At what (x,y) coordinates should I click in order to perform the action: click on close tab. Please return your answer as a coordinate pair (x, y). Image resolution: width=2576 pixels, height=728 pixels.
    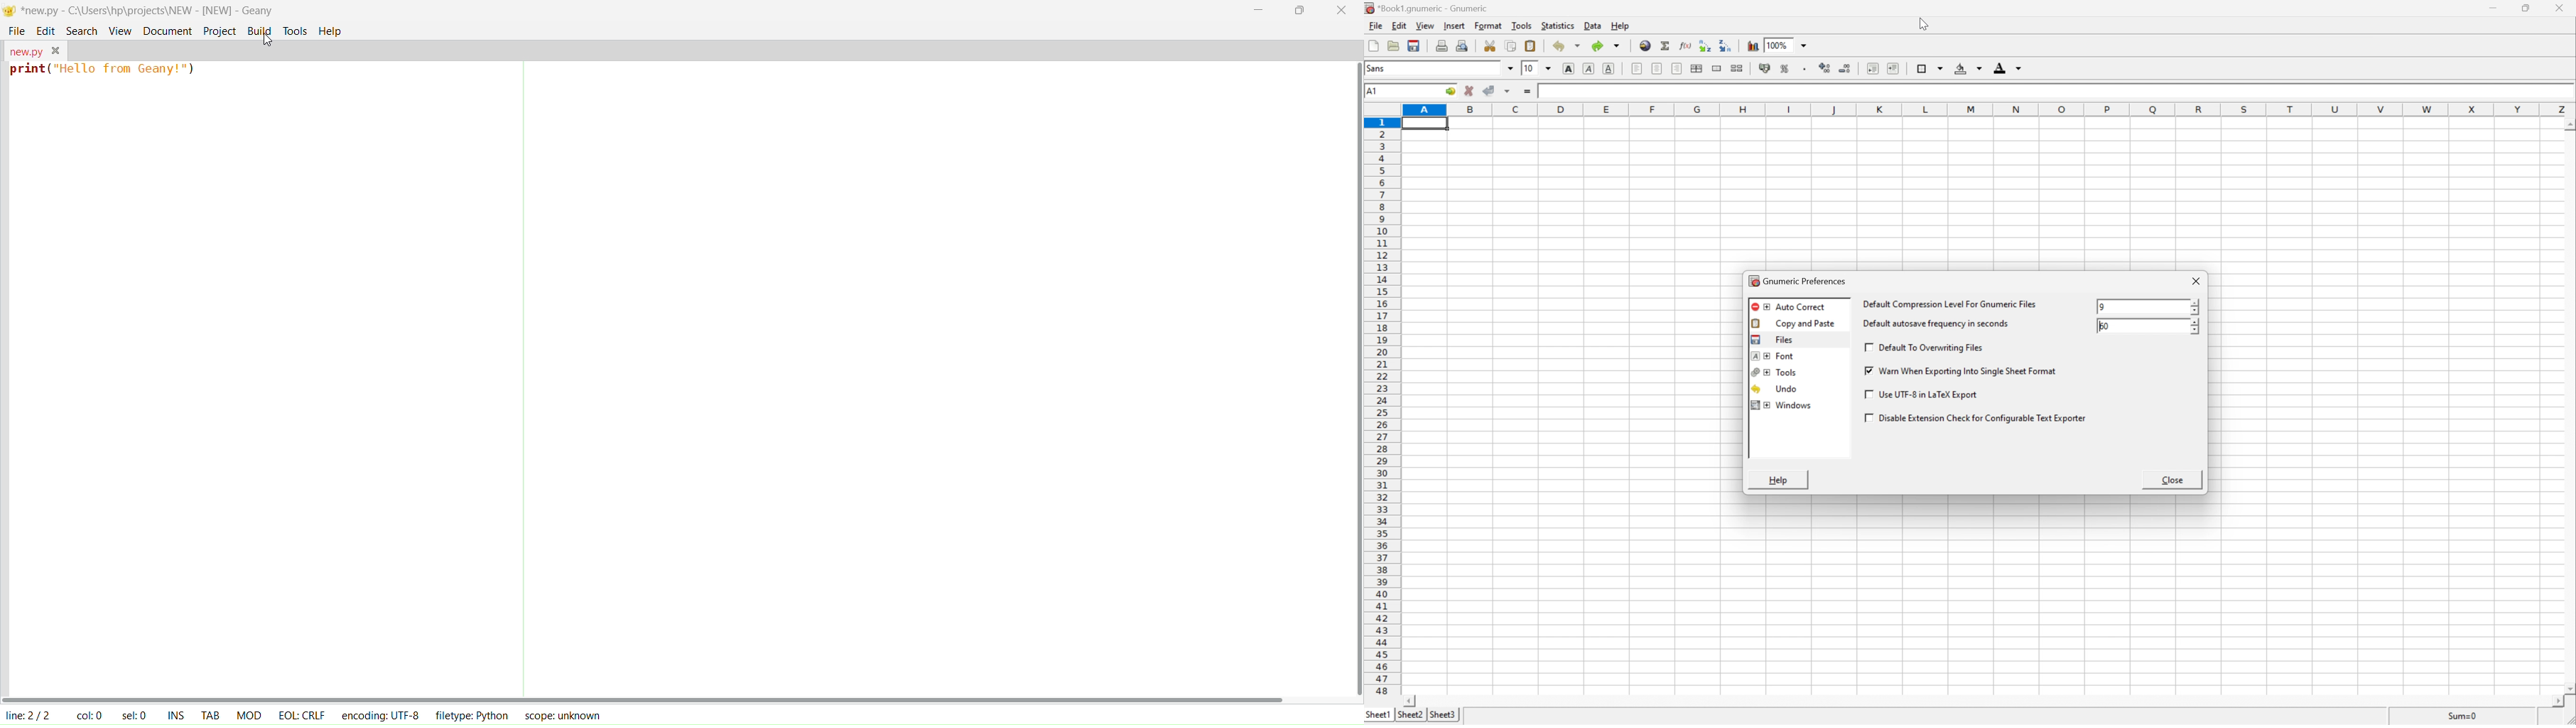
    Looking at the image, I should click on (56, 50).